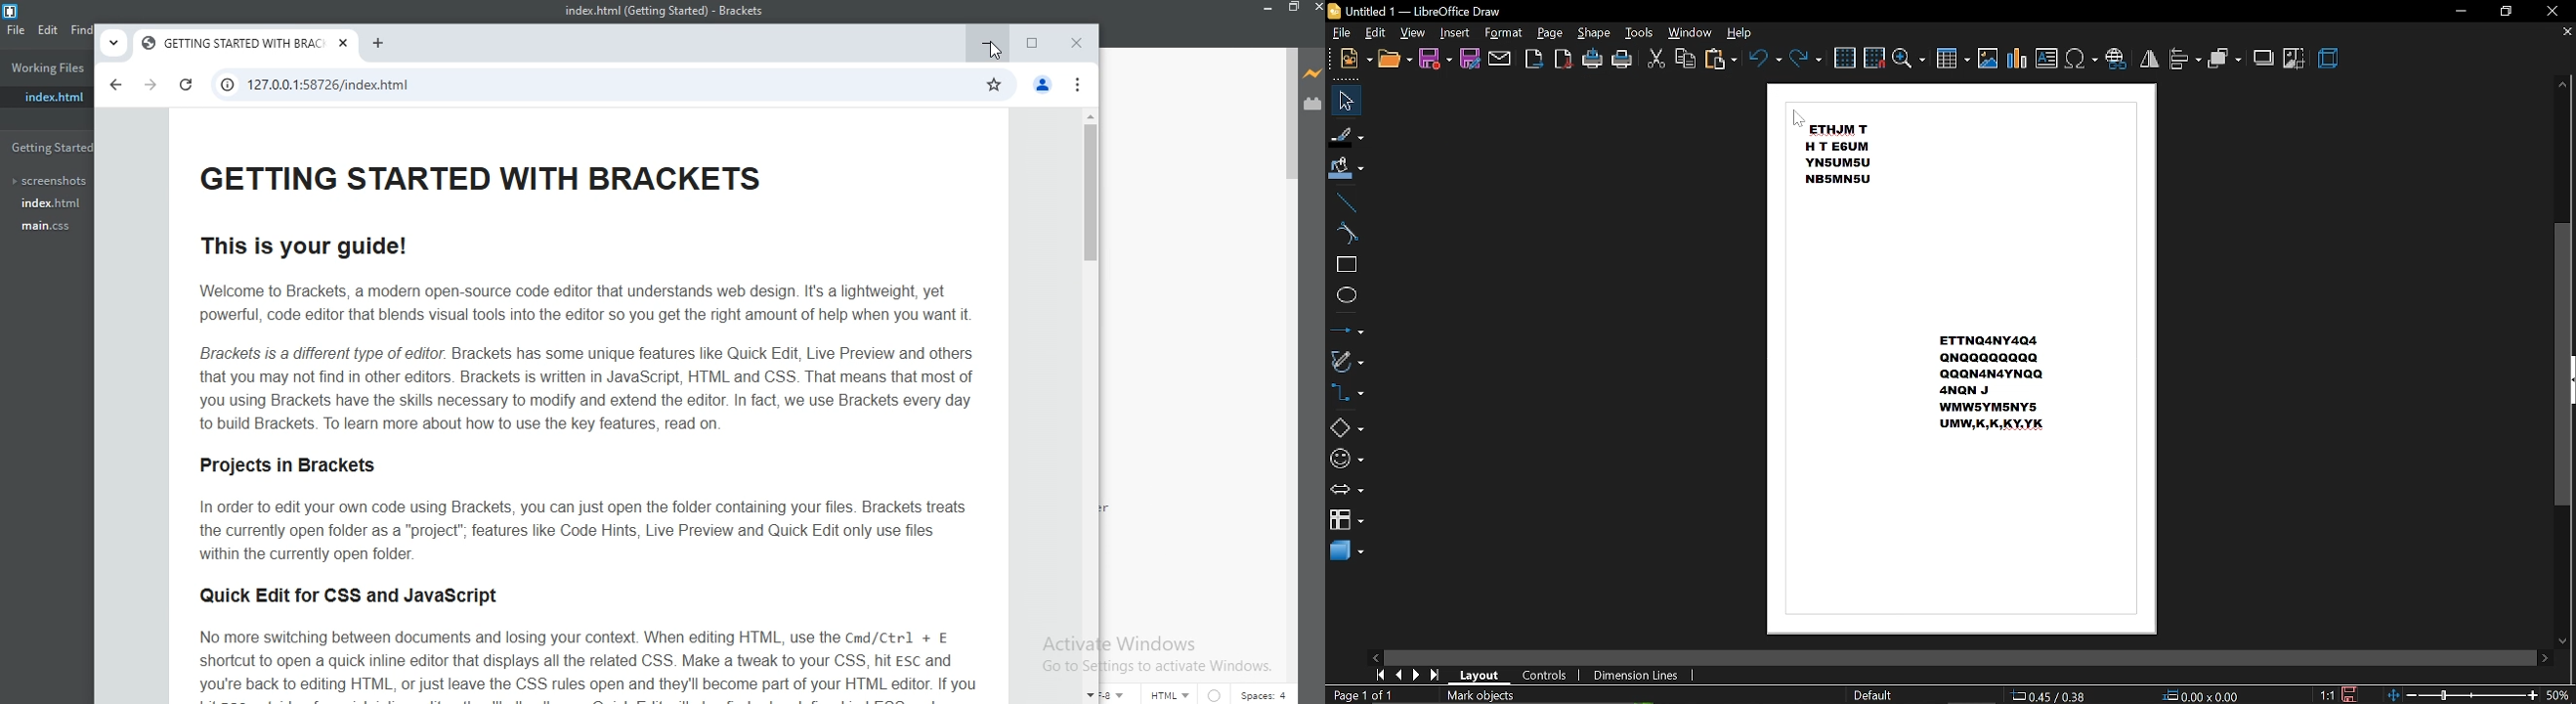 This screenshot has height=728, width=2576. Describe the element at coordinates (1436, 60) in the screenshot. I see `save ` at that location.